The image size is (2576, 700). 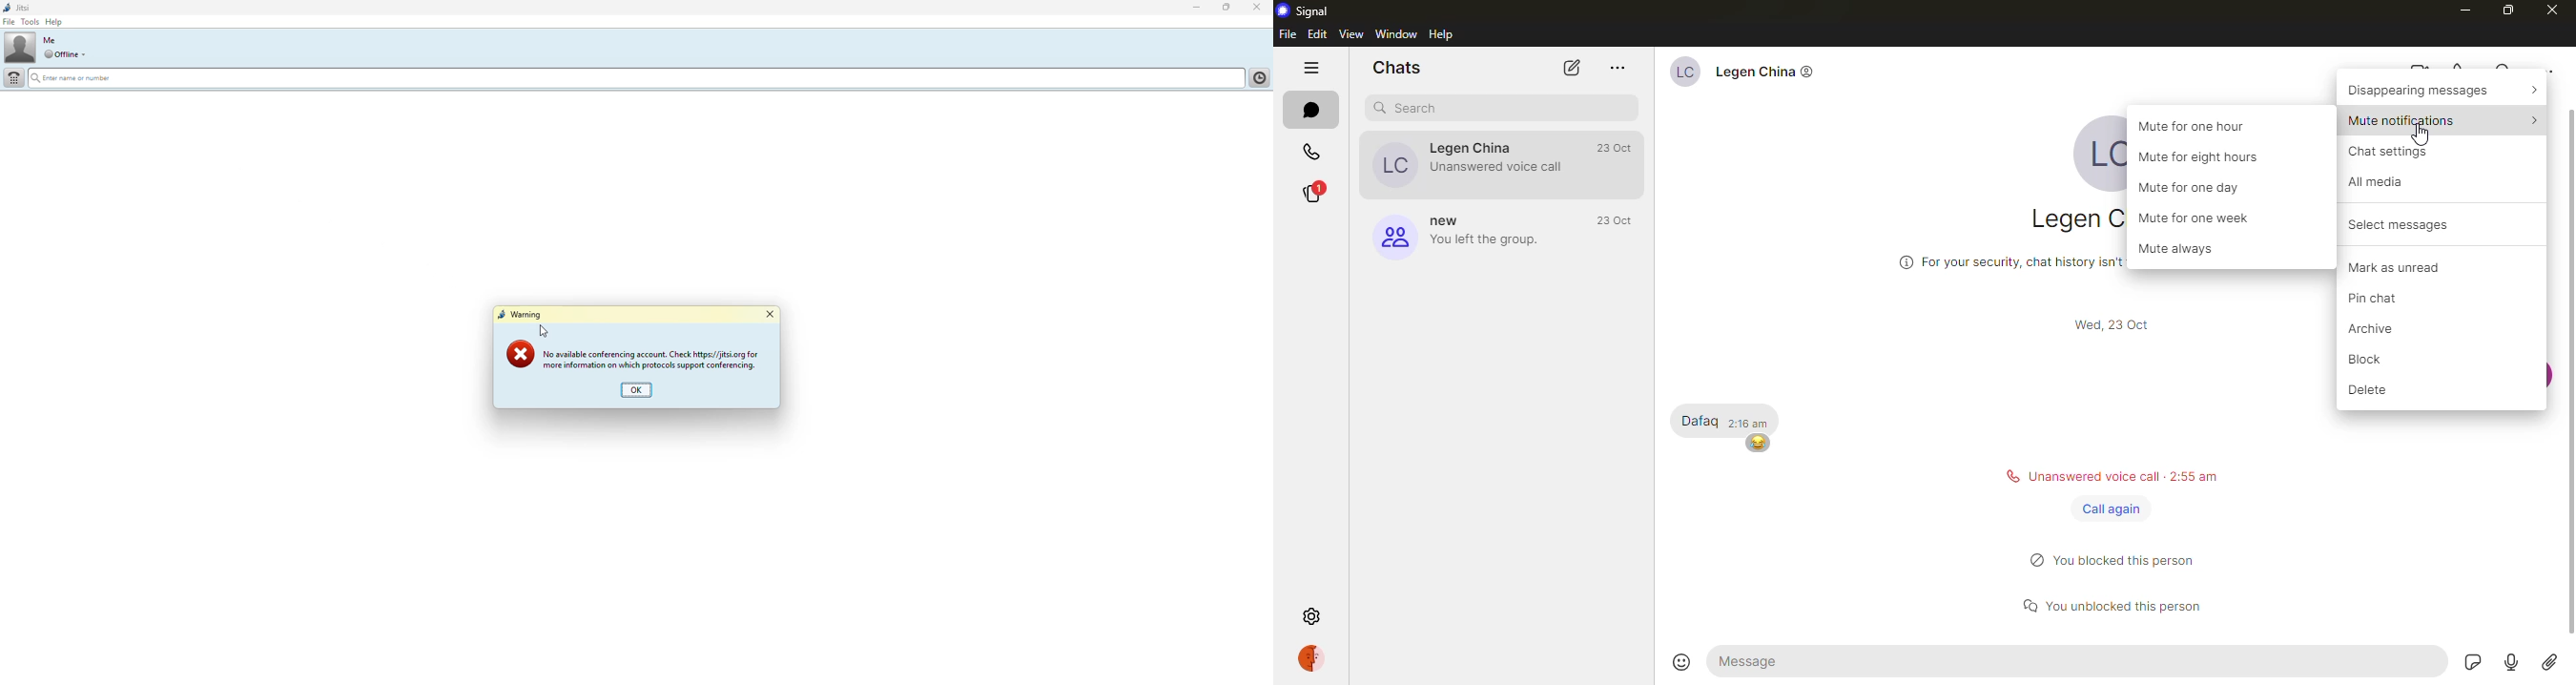 I want to click on time, so click(x=2118, y=326).